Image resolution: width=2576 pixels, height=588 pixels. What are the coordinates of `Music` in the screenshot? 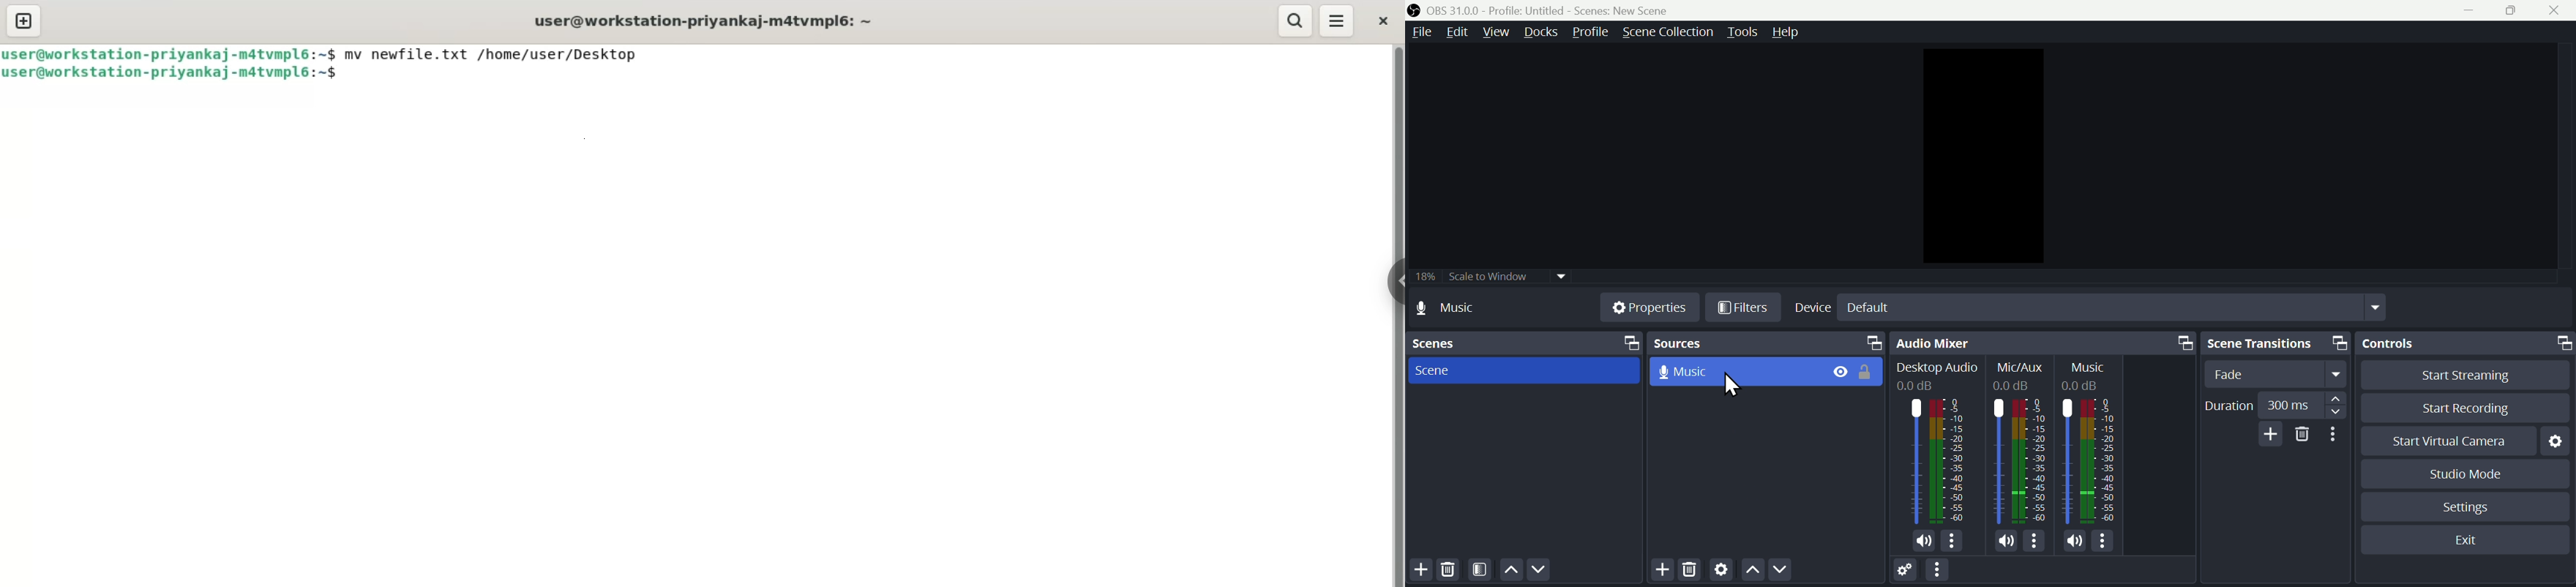 It's located at (1689, 370).